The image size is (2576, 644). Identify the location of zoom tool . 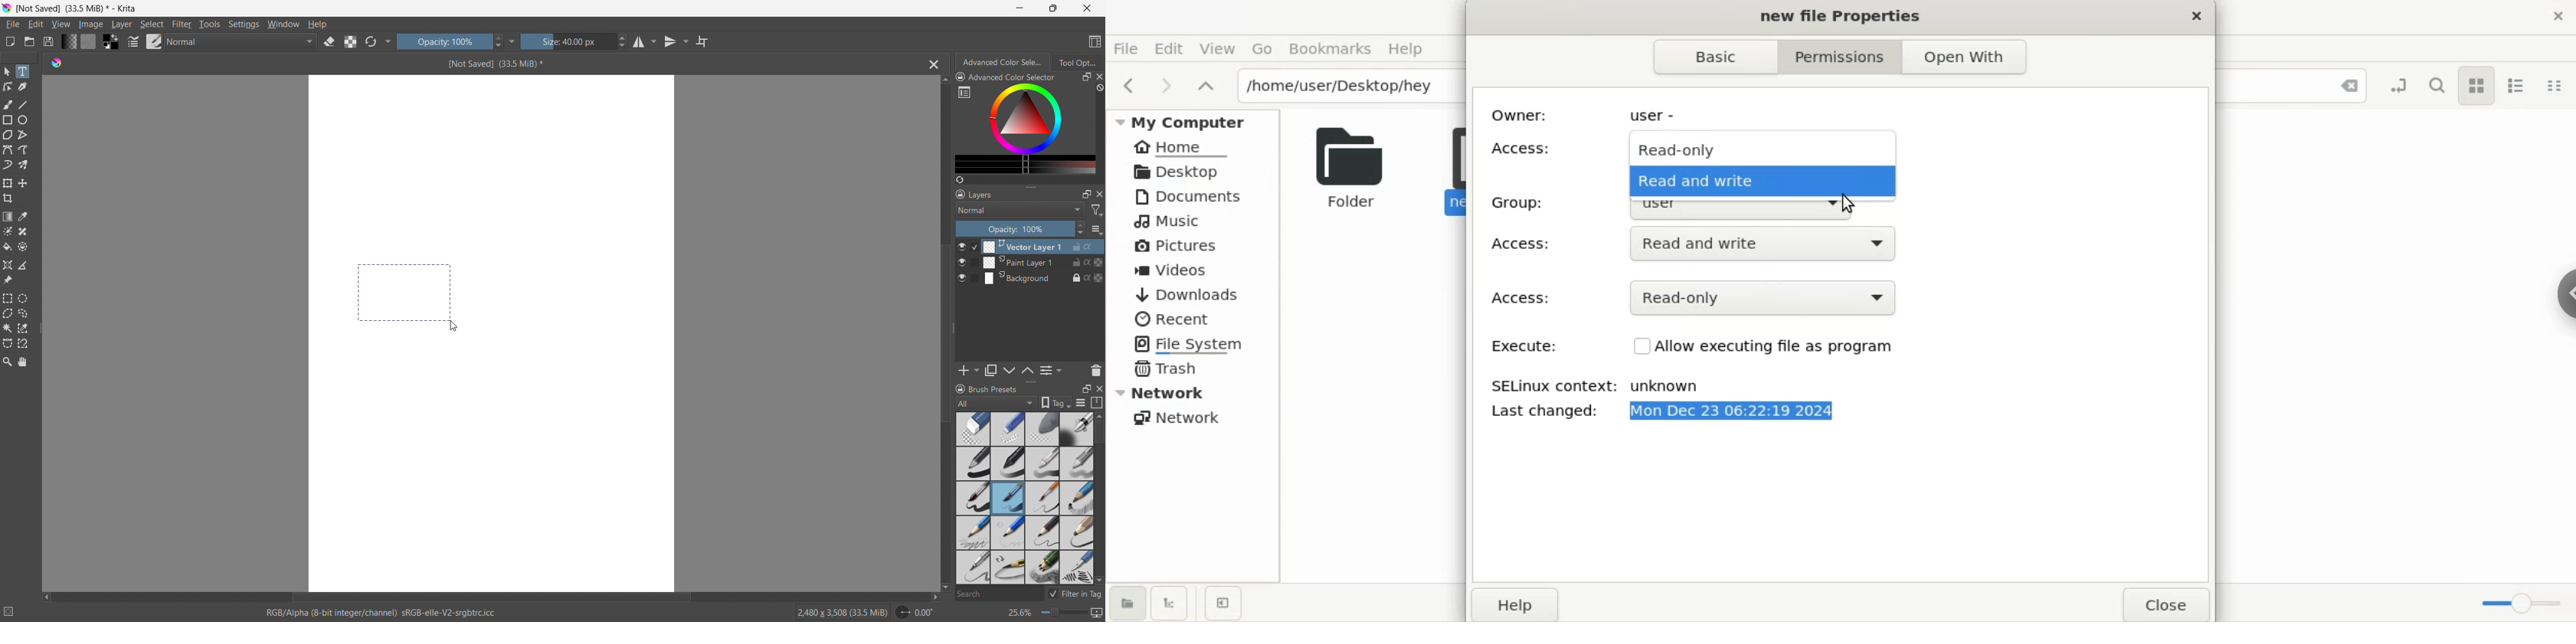
(7, 361).